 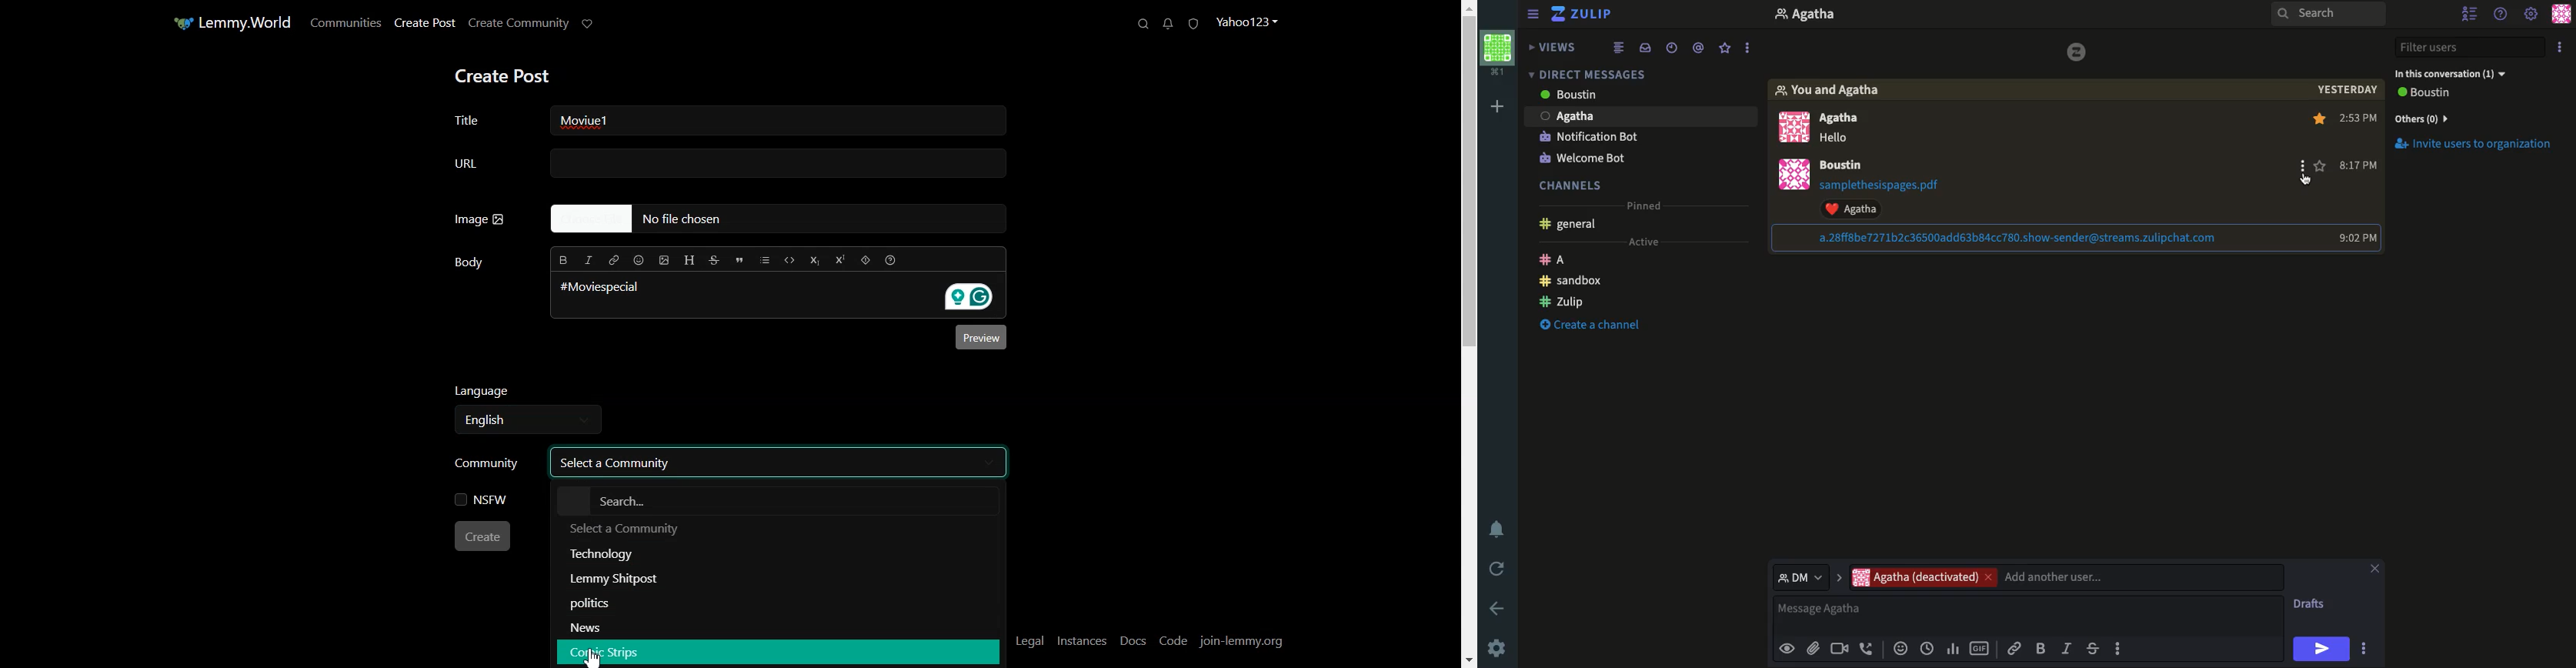 What do you see at coordinates (1846, 166) in the screenshot?
I see `user` at bounding box center [1846, 166].